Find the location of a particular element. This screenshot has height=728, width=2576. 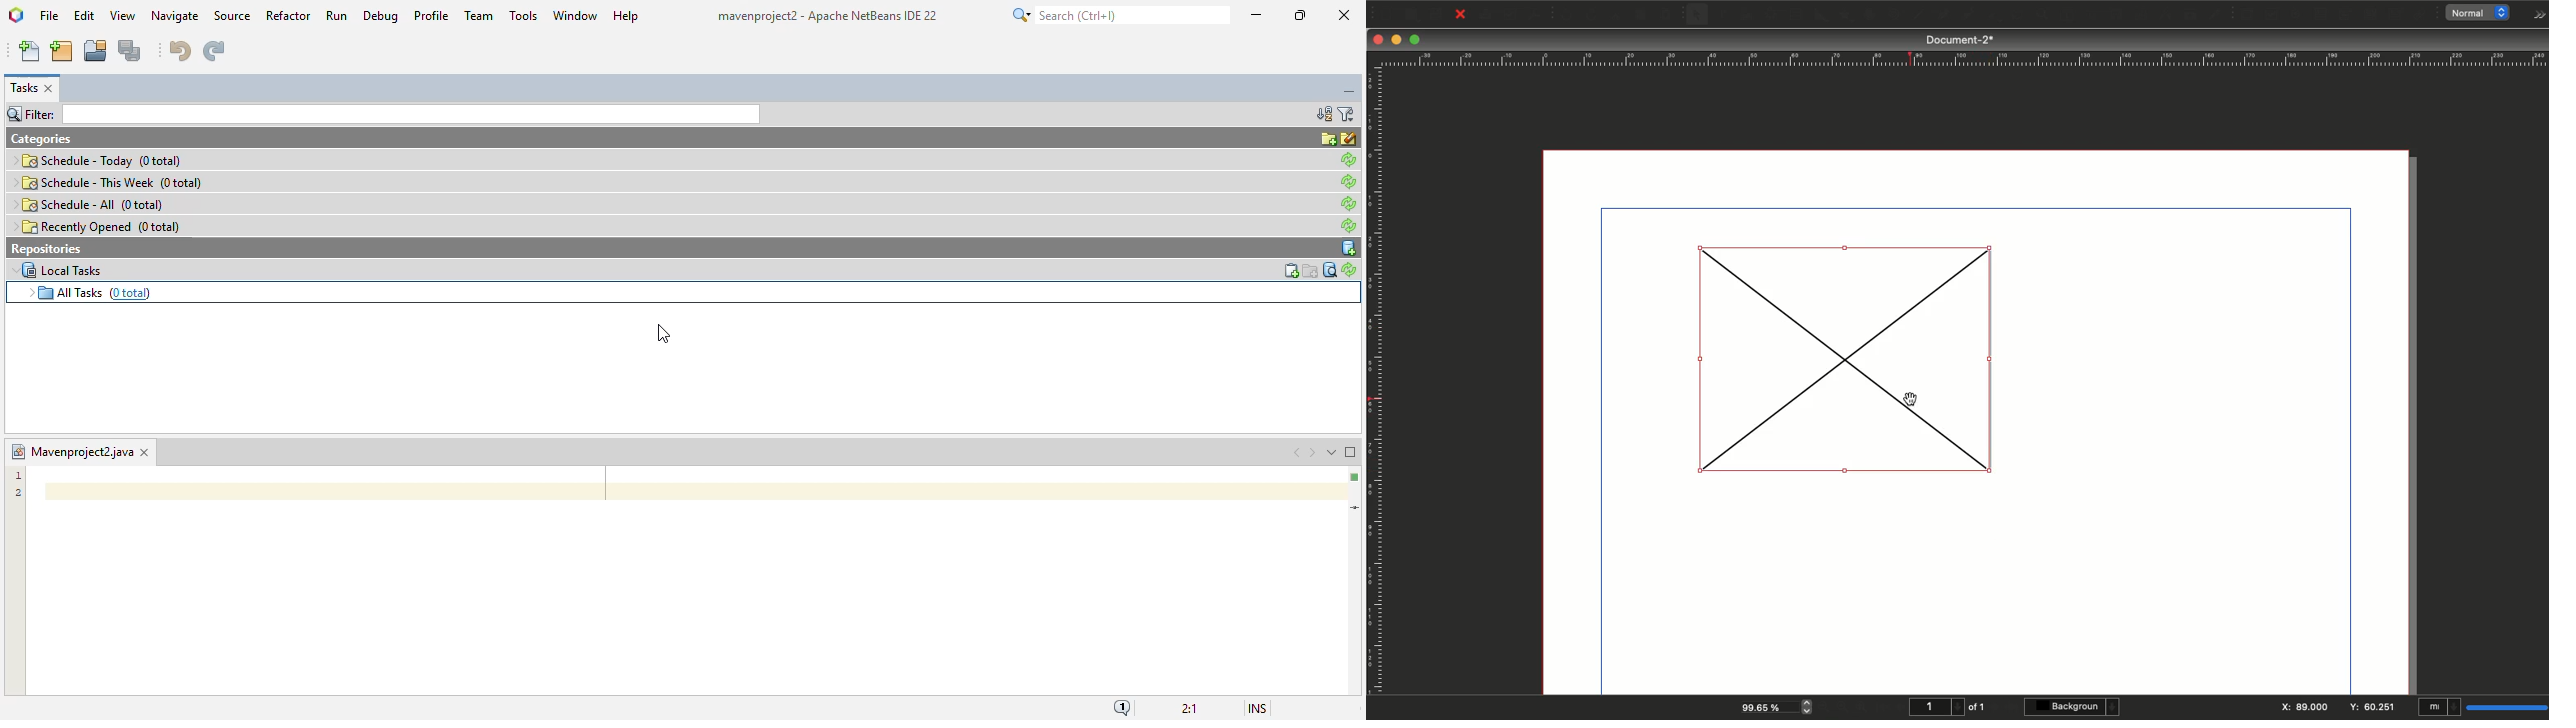

Table is located at coordinates (1795, 16).